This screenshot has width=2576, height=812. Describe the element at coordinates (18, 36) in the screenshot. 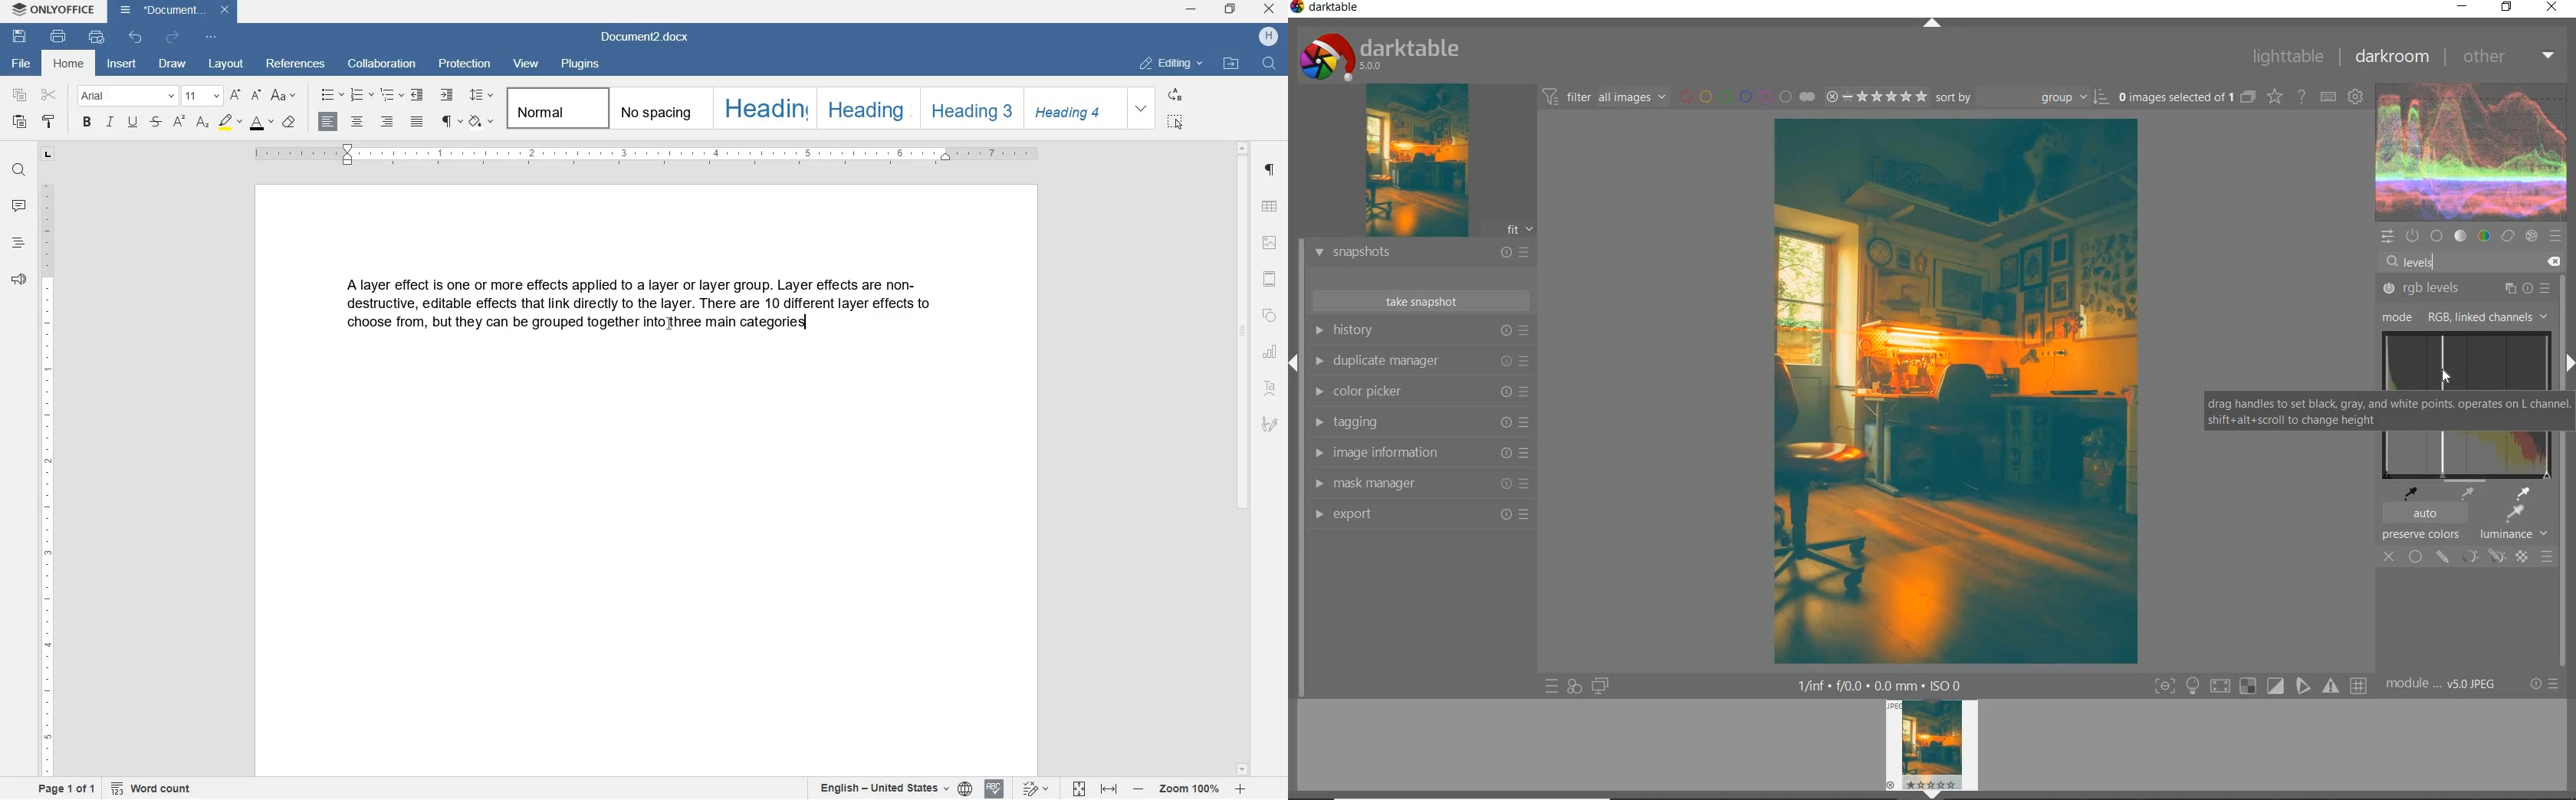

I see `save` at that location.